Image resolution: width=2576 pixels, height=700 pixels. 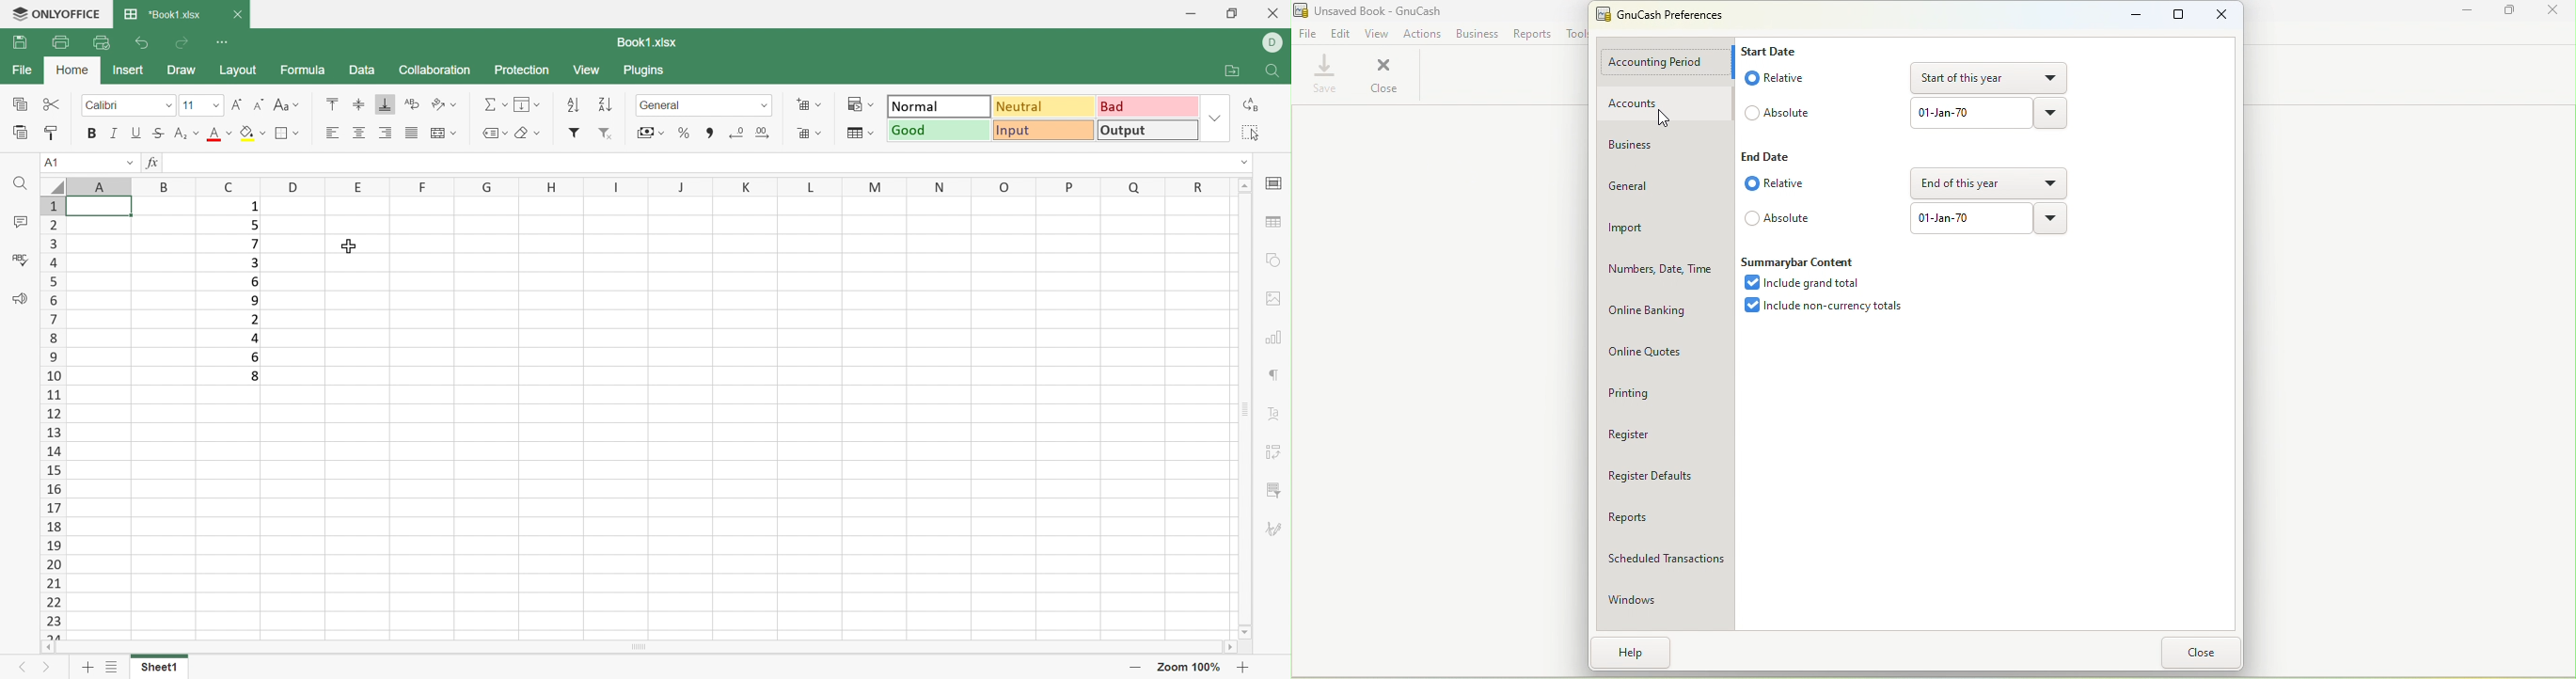 What do you see at coordinates (1666, 103) in the screenshot?
I see `Account` at bounding box center [1666, 103].